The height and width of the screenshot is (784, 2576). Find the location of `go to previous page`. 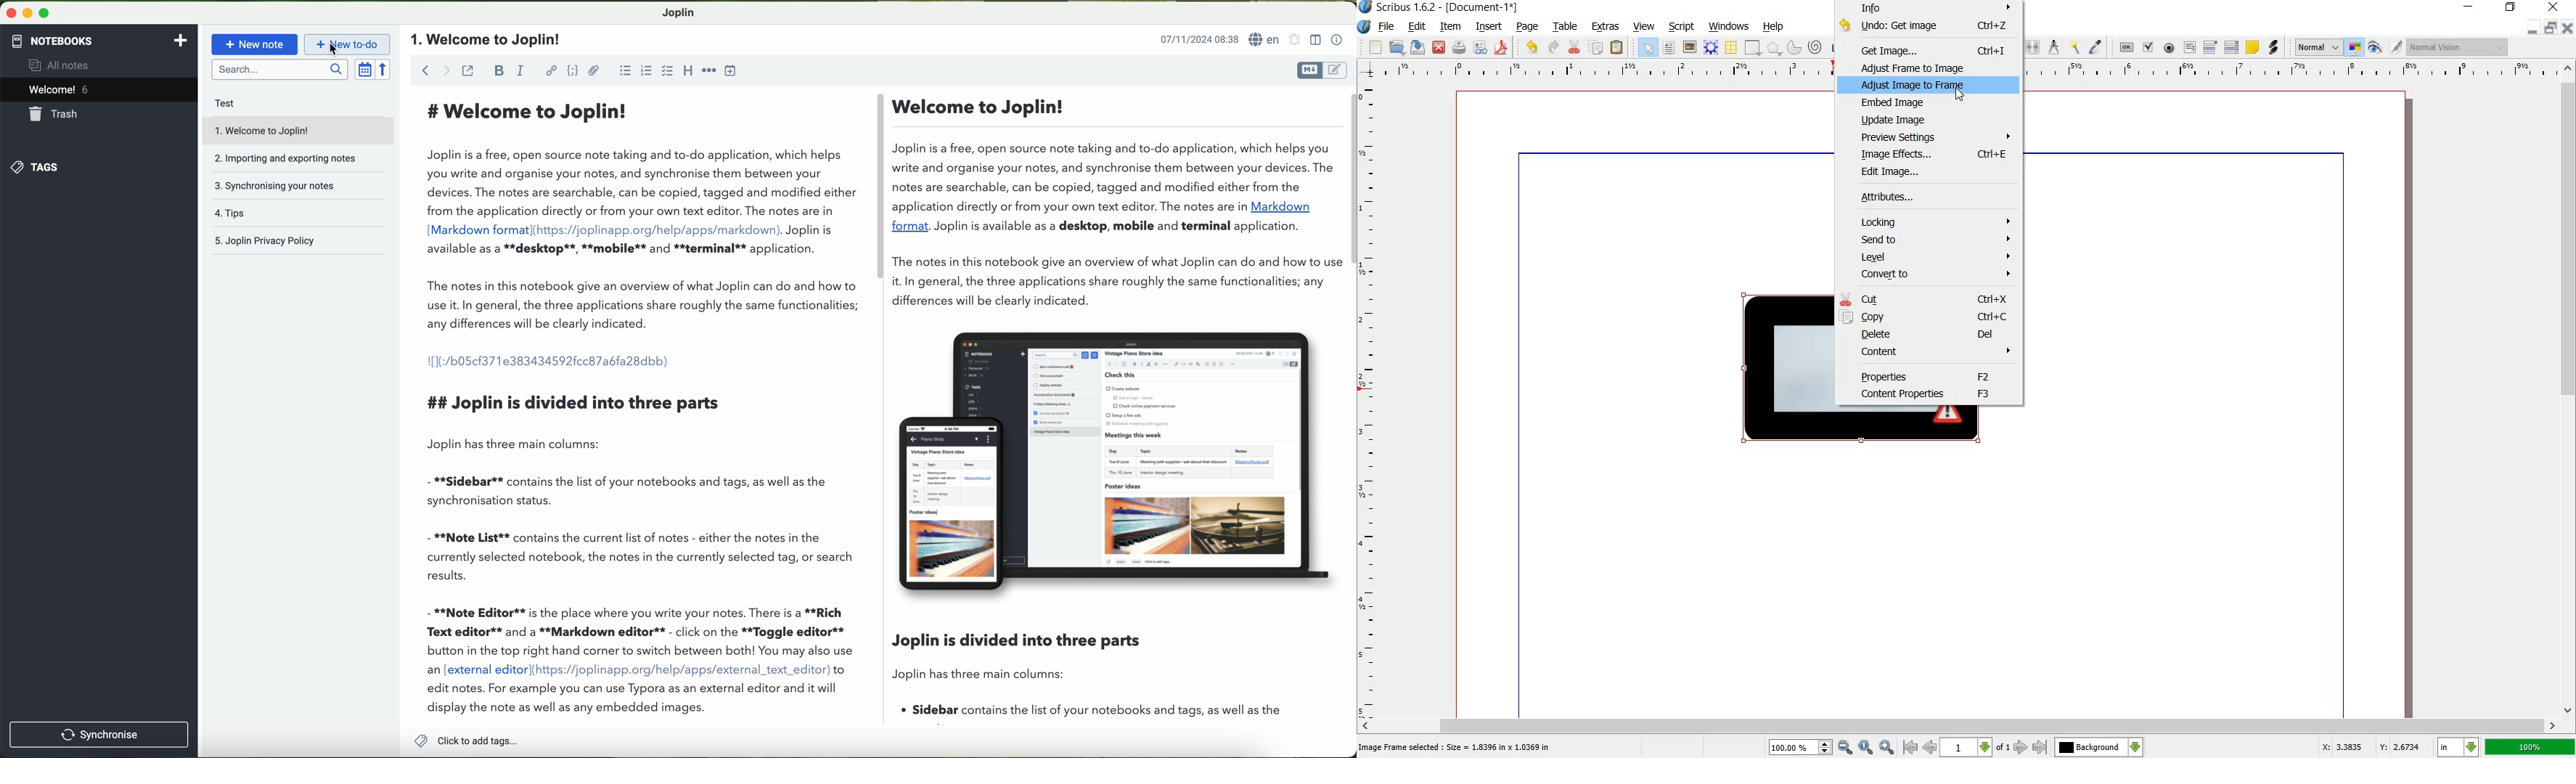

go to previous page is located at coordinates (1929, 746).